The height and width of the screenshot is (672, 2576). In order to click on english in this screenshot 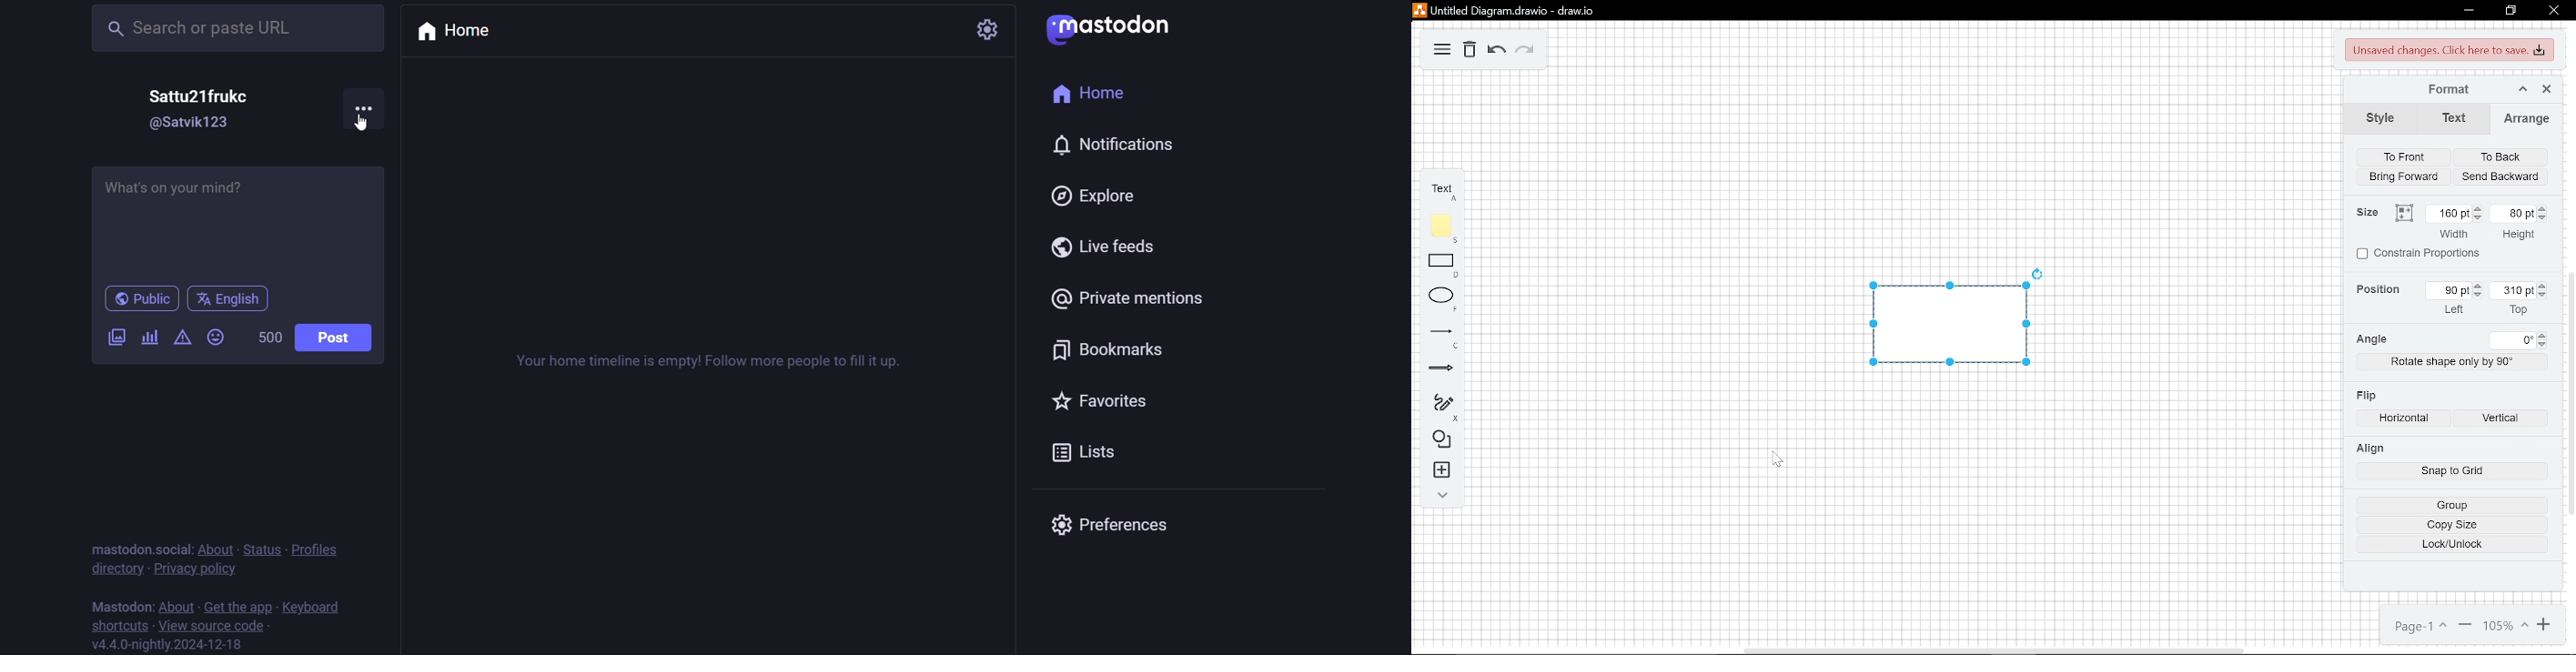, I will do `click(229, 299)`.